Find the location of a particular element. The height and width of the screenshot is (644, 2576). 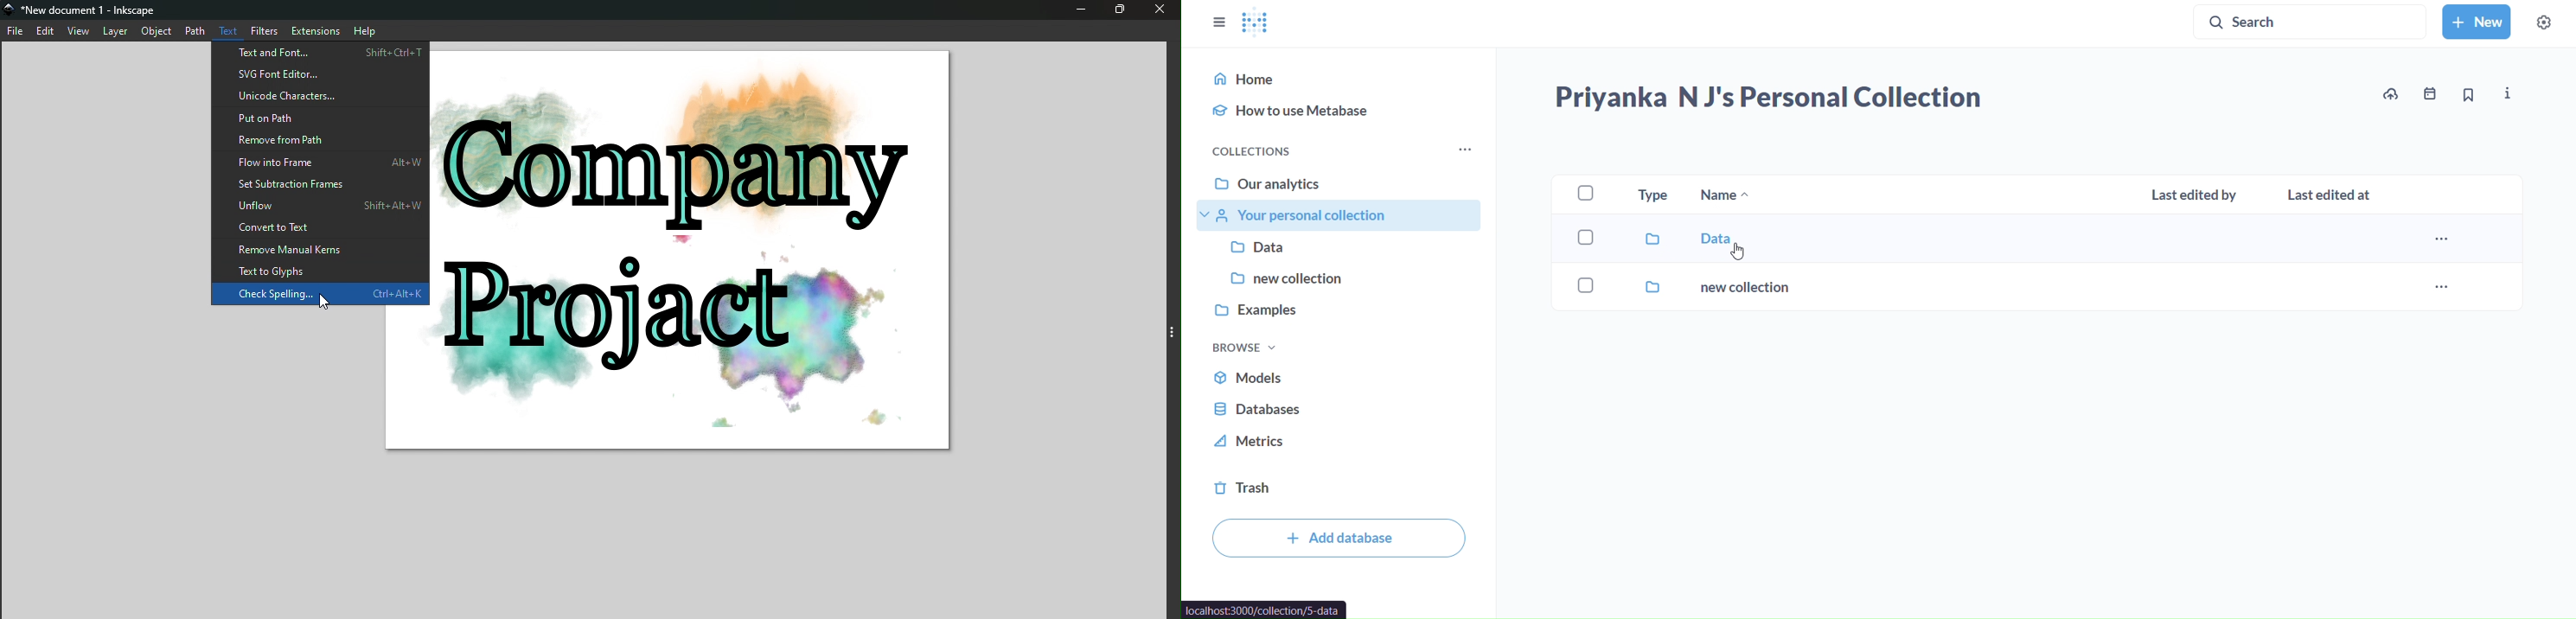

bookmarks is located at coordinates (2470, 96).